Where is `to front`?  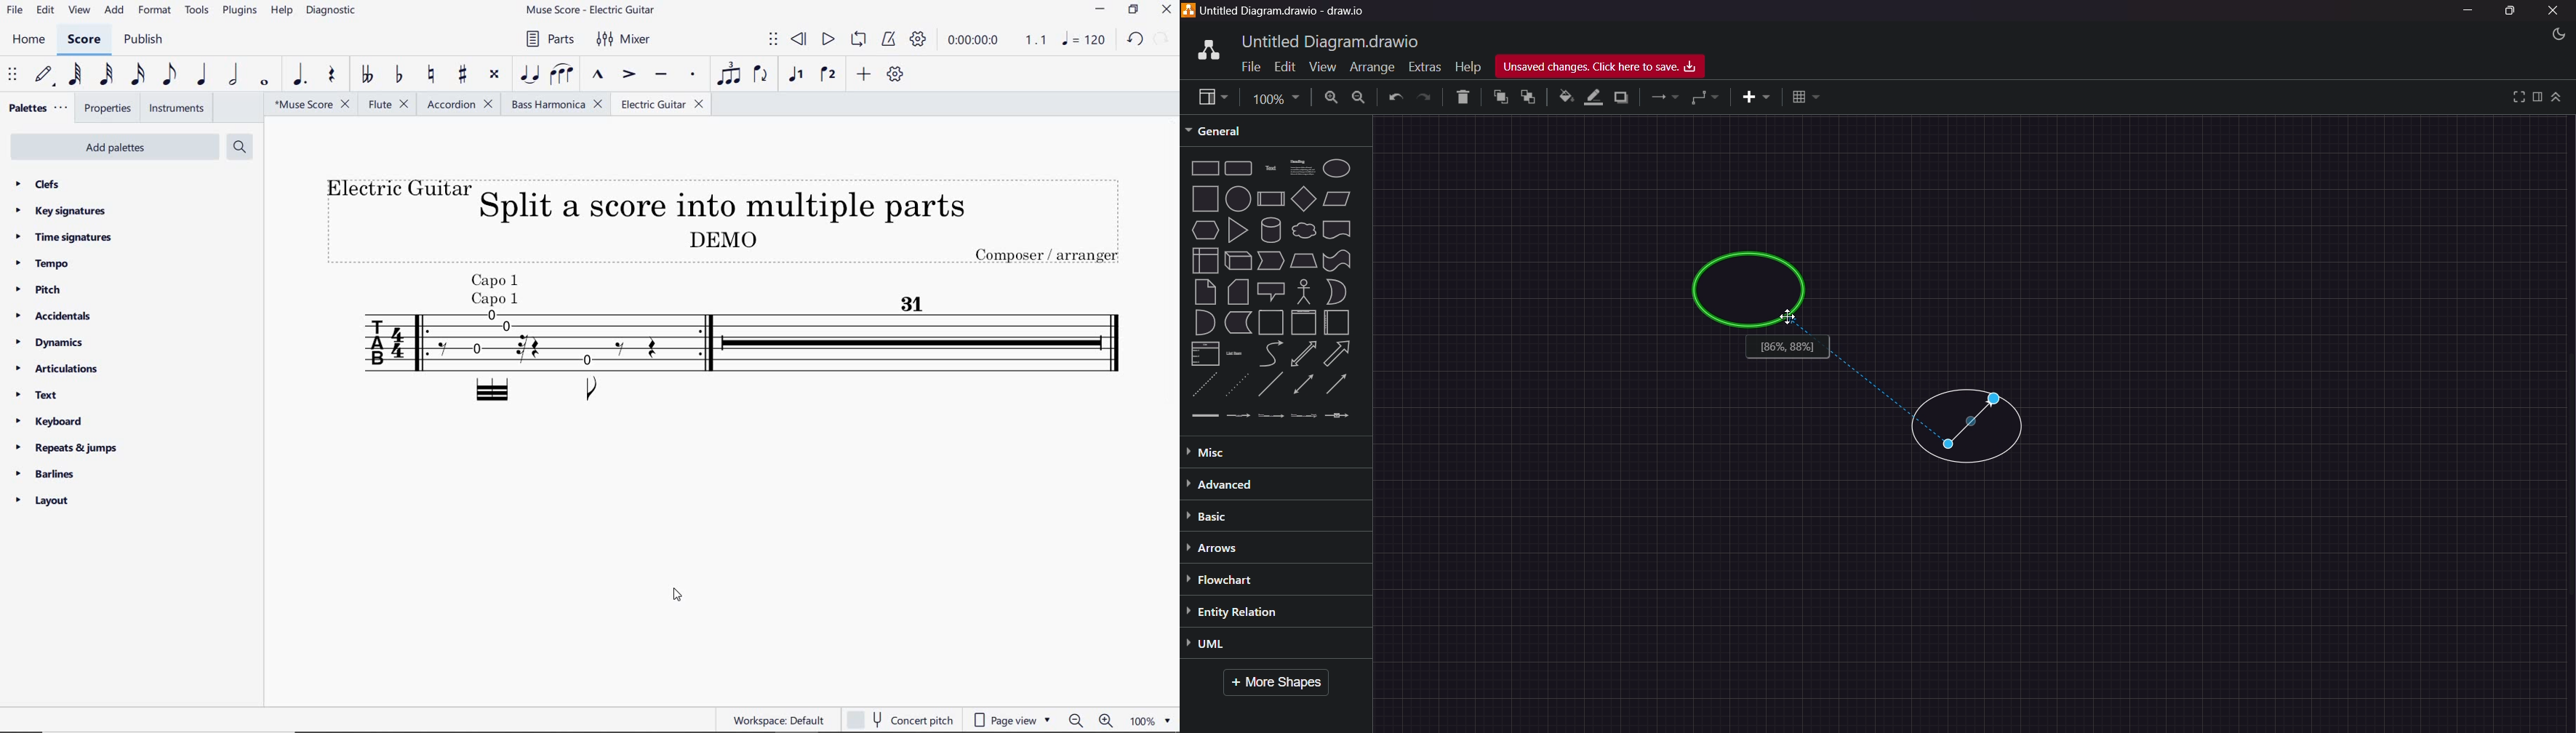
to front is located at coordinates (1499, 97).